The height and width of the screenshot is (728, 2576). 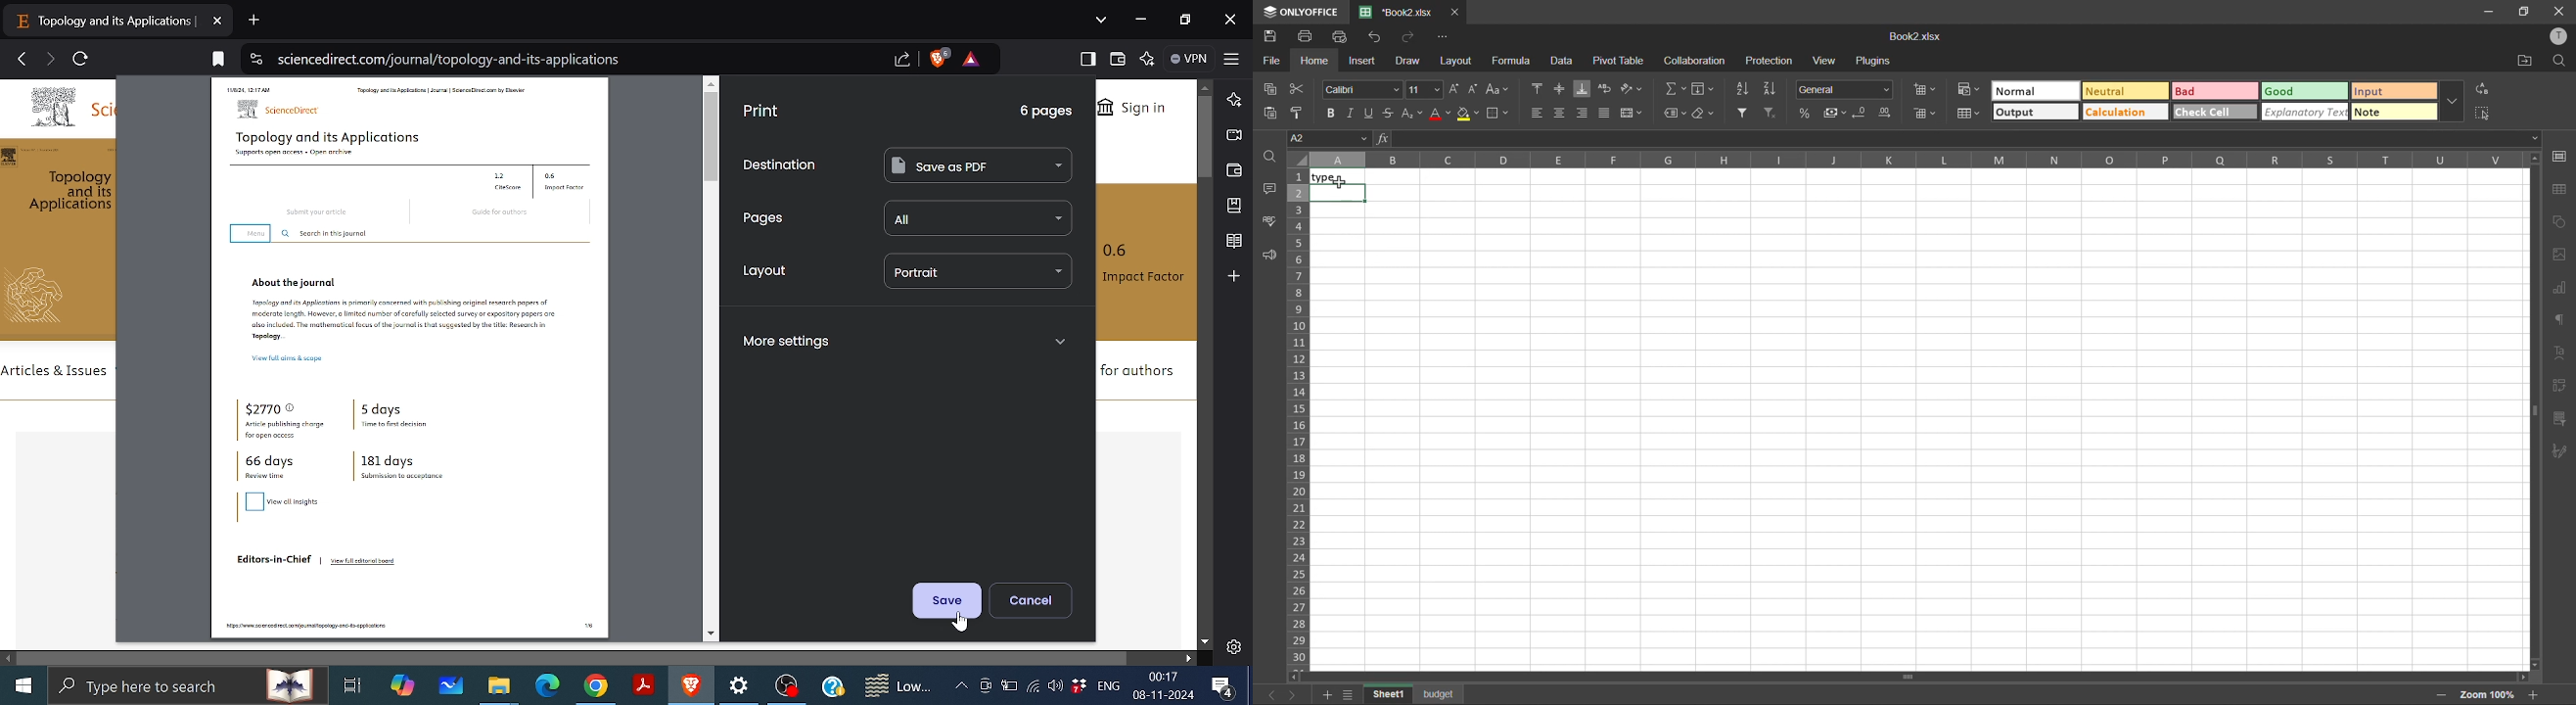 I want to click on zoom in, so click(x=2536, y=695).